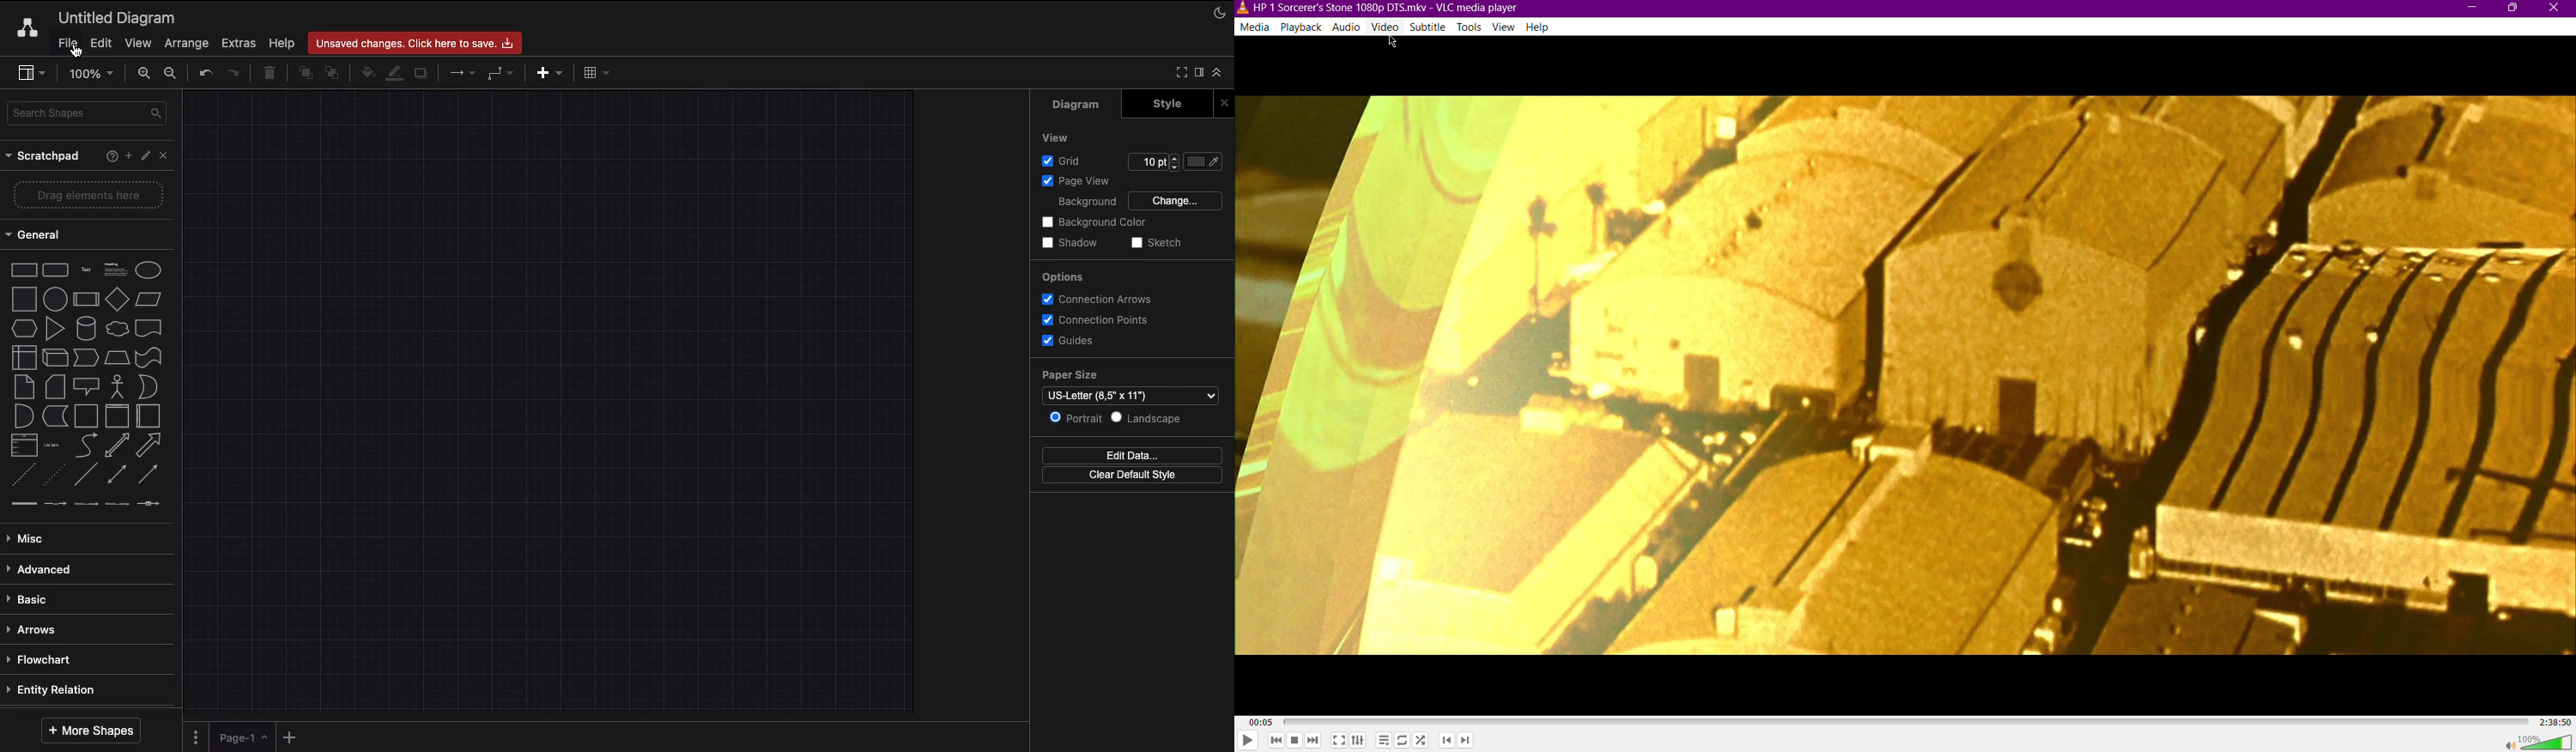  I want to click on Curved arrow, so click(86, 444).